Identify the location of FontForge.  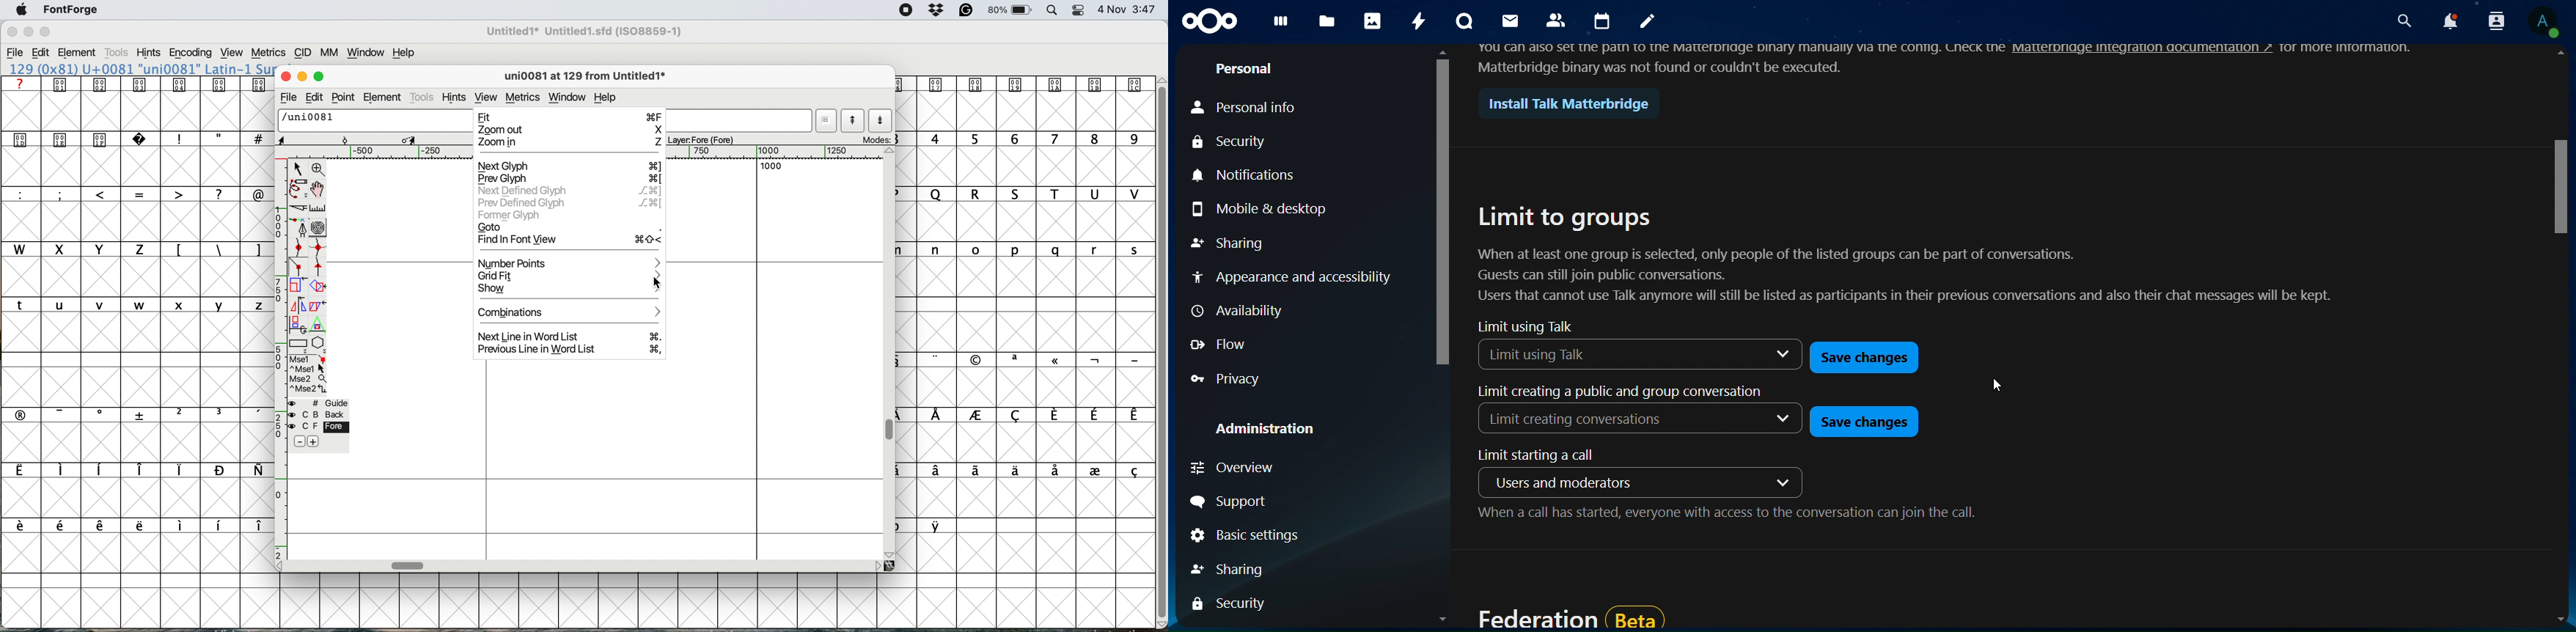
(71, 12).